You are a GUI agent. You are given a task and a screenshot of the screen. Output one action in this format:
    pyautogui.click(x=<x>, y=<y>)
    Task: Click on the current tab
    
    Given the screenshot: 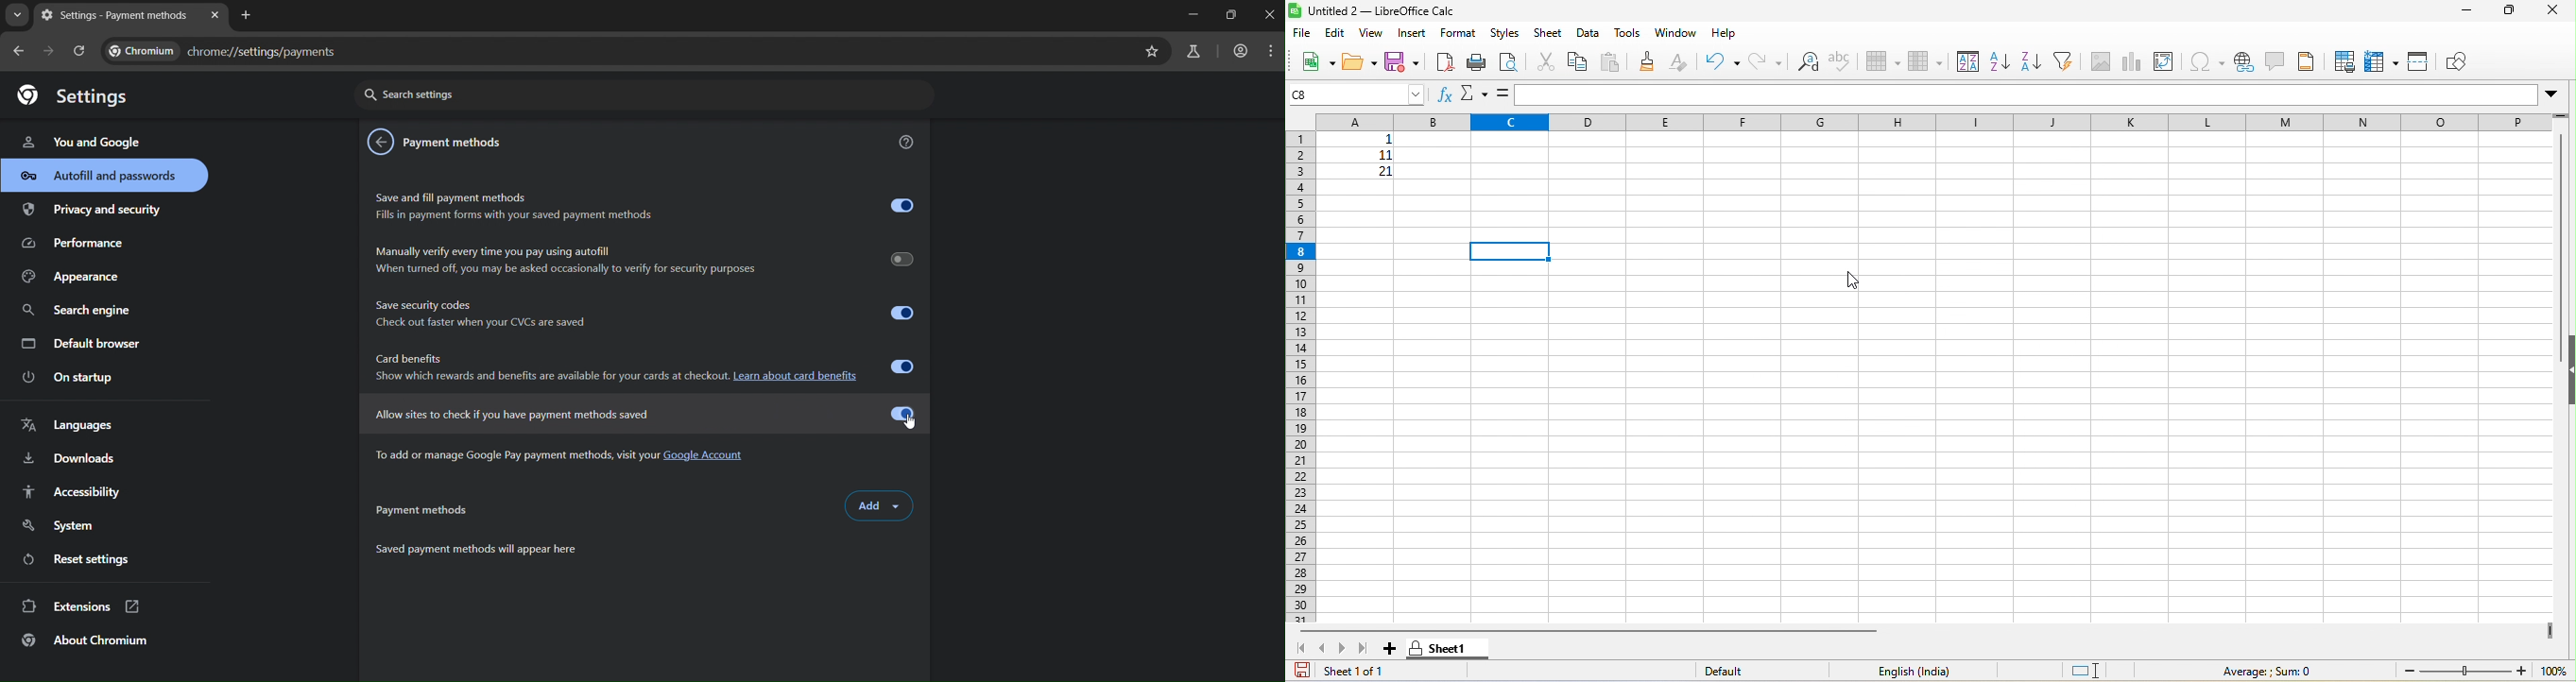 What is the action you would take?
    pyautogui.click(x=118, y=16)
    